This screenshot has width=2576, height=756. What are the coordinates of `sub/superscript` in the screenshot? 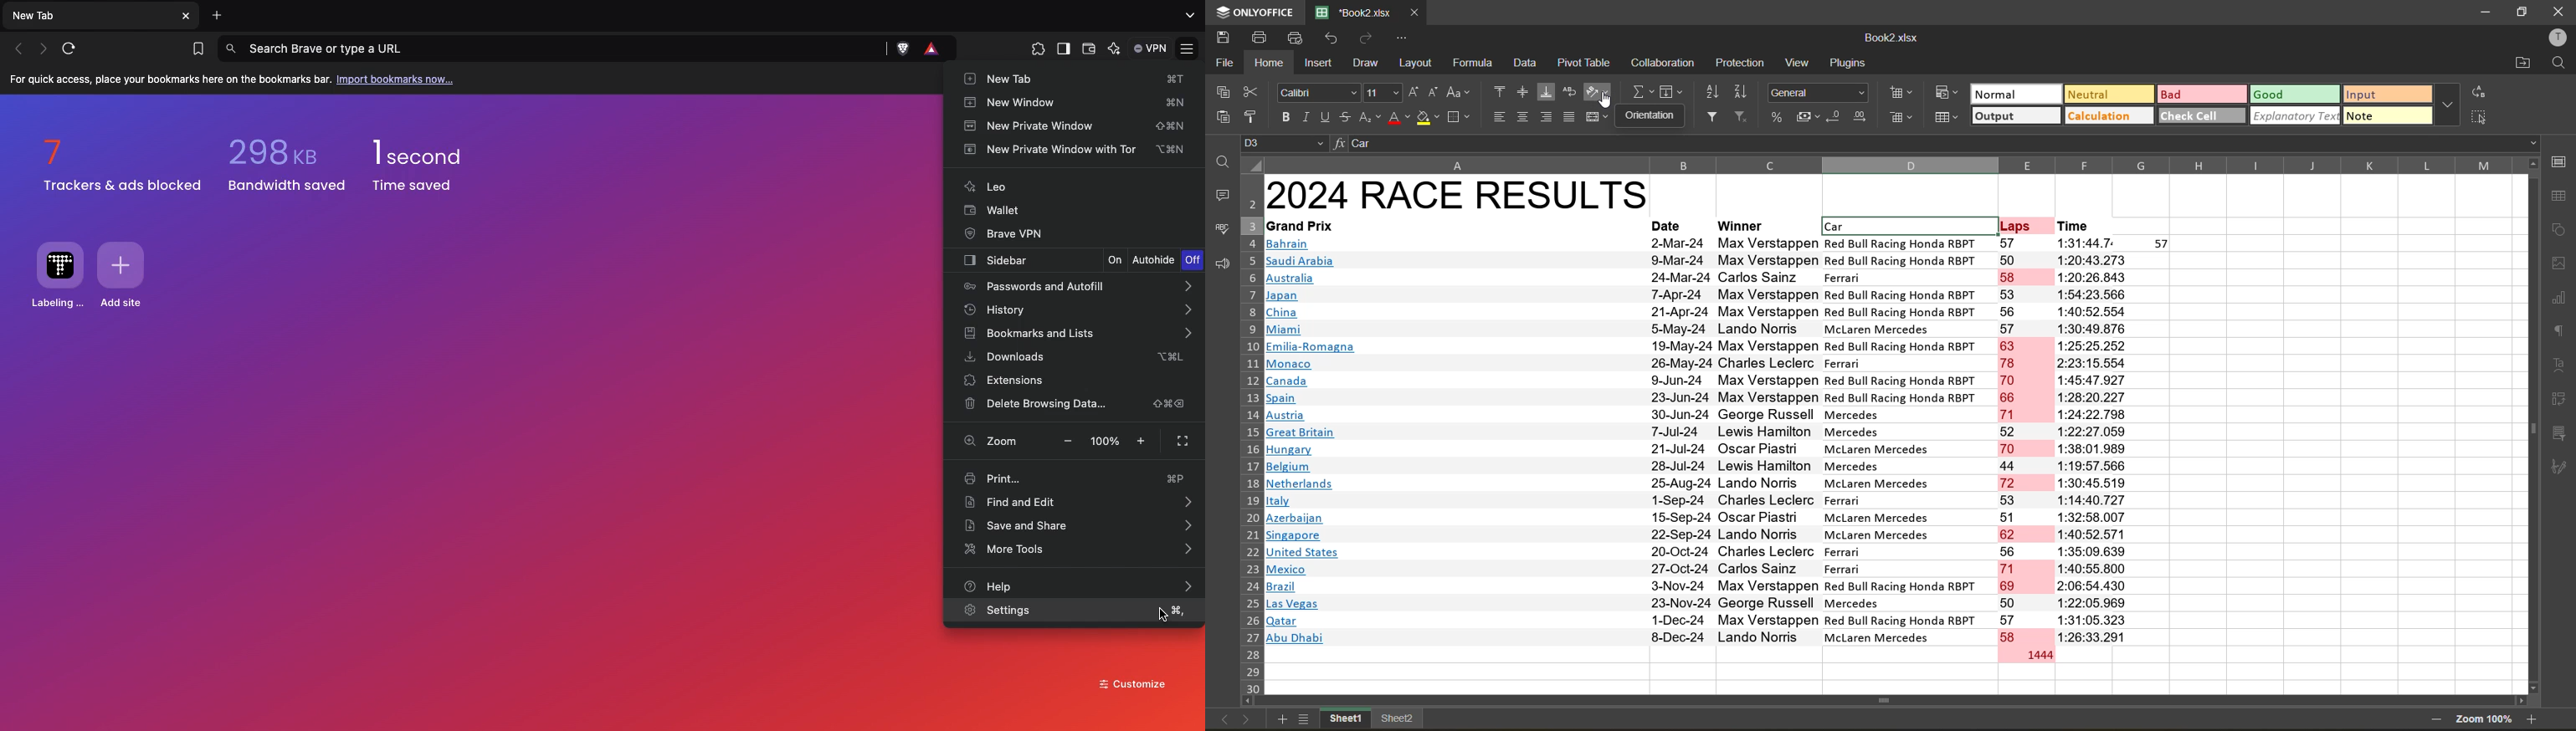 It's located at (1369, 118).